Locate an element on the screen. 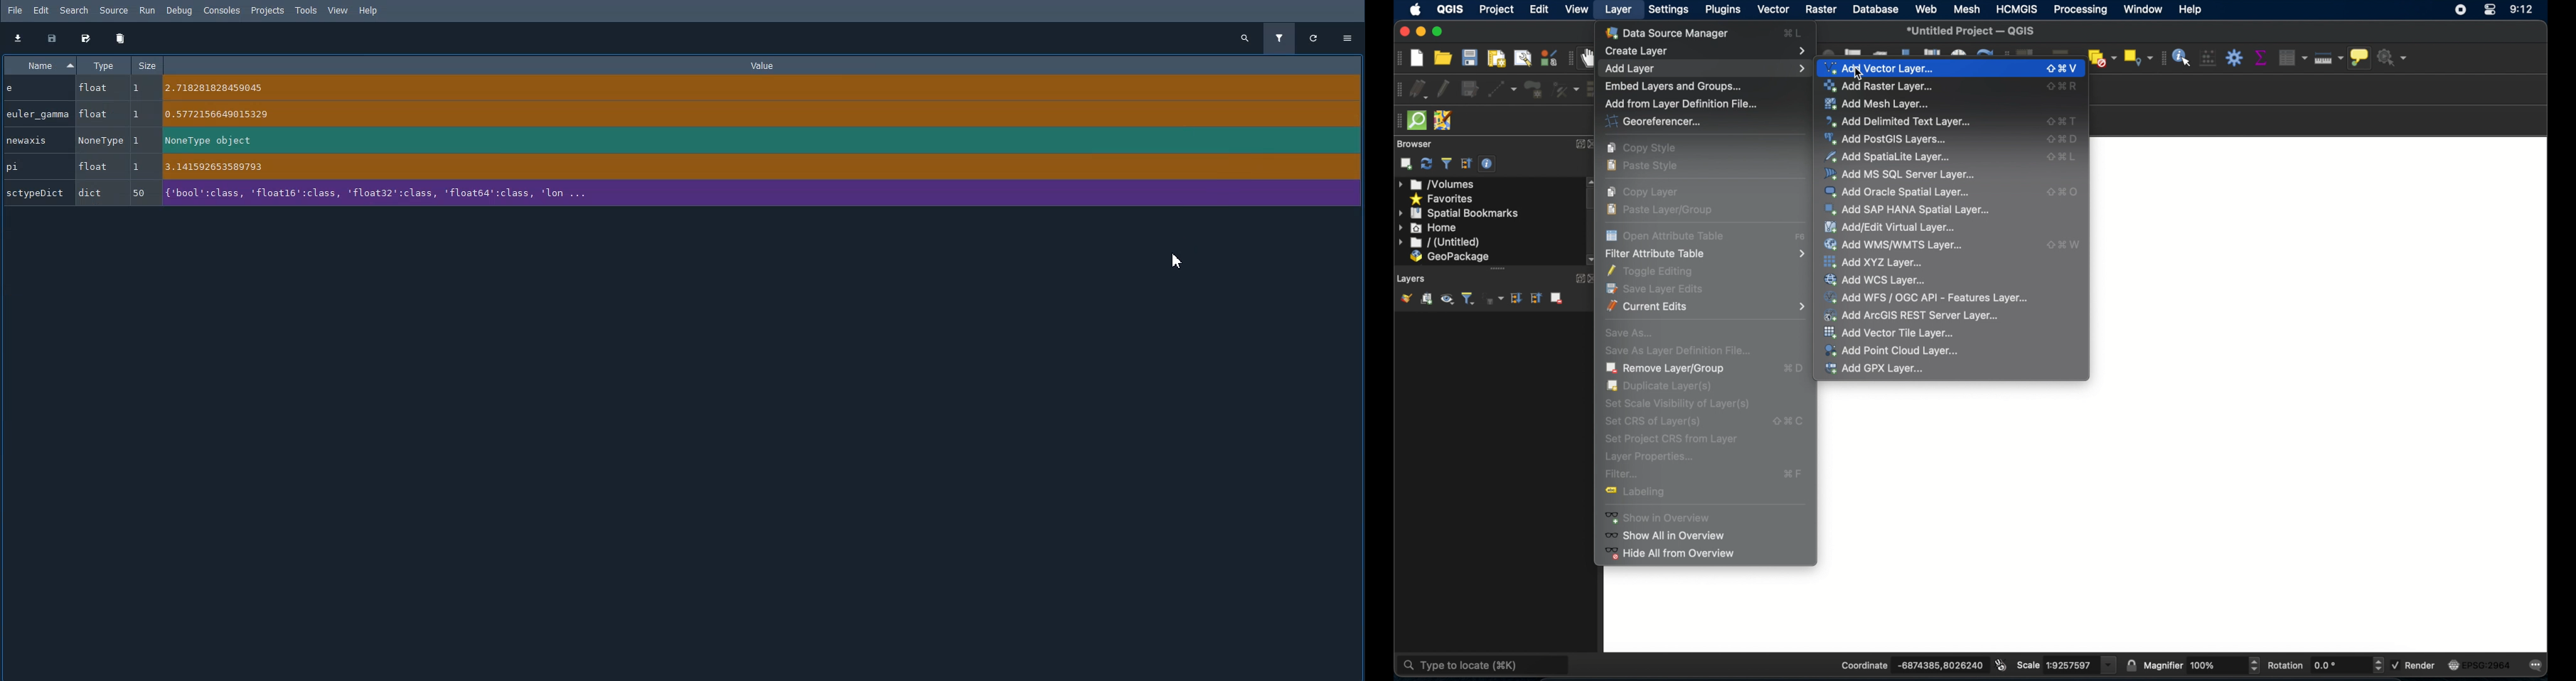 The width and height of the screenshot is (2576, 700). refresh is located at coordinates (1426, 164).